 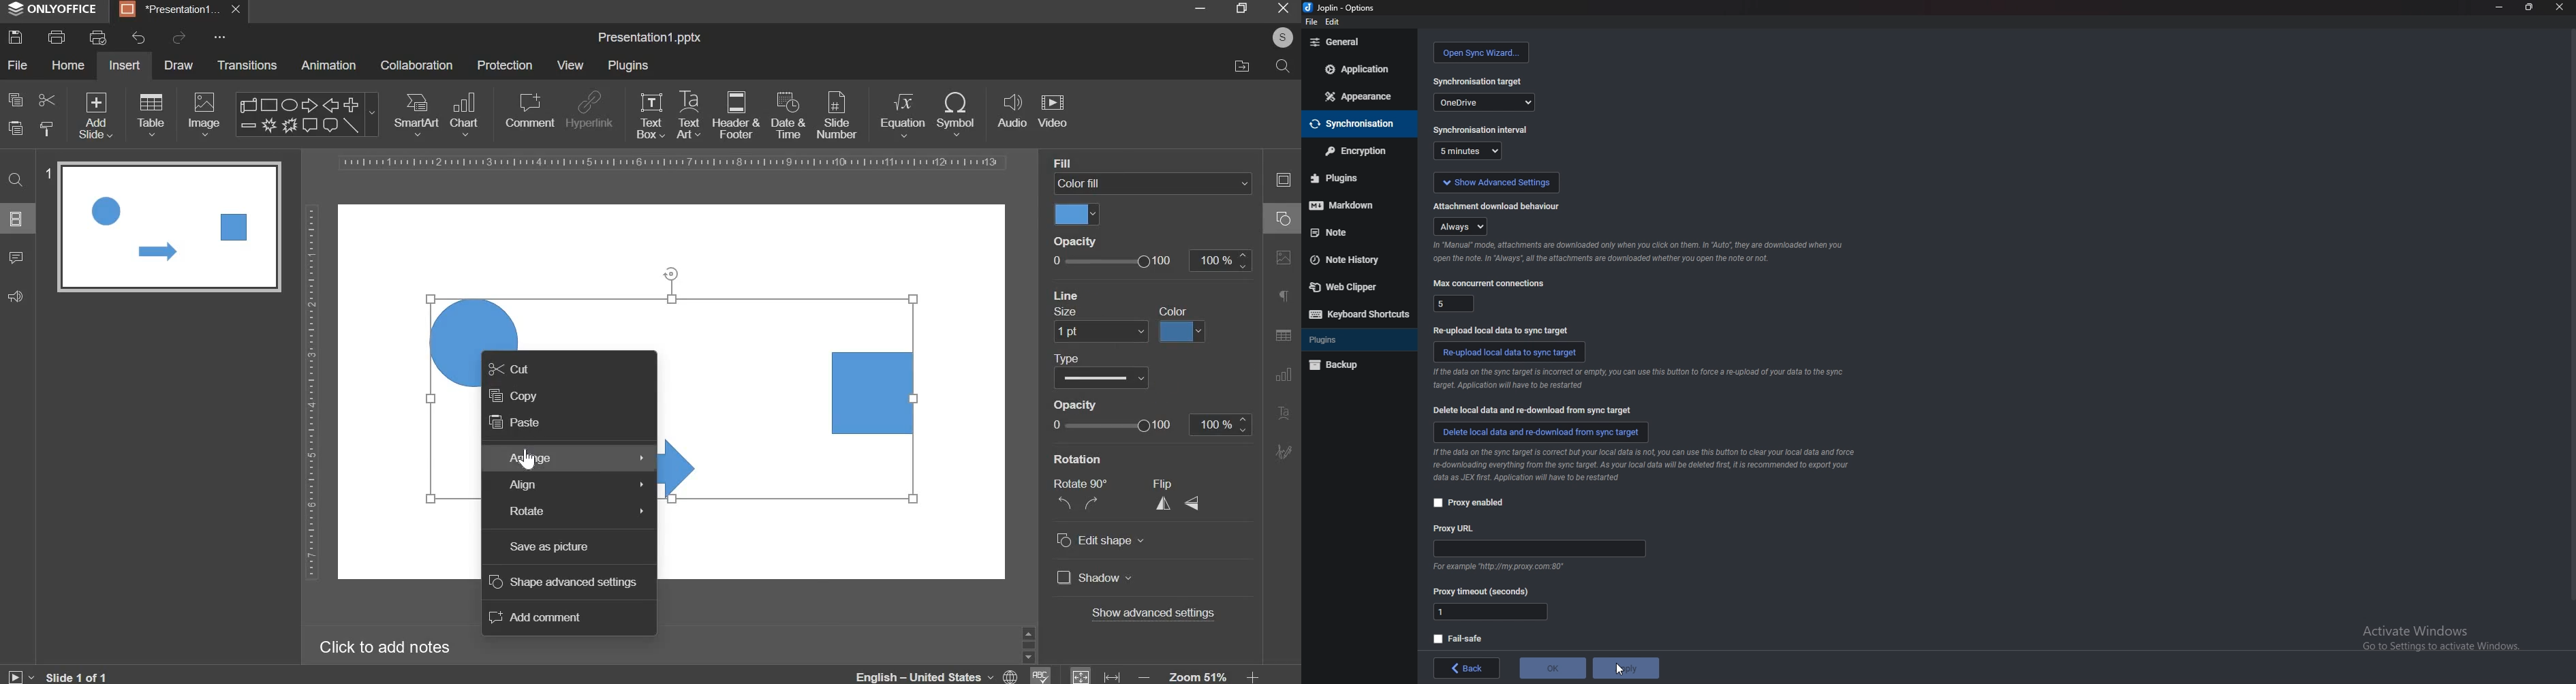 I want to click on markdown, so click(x=1351, y=204).